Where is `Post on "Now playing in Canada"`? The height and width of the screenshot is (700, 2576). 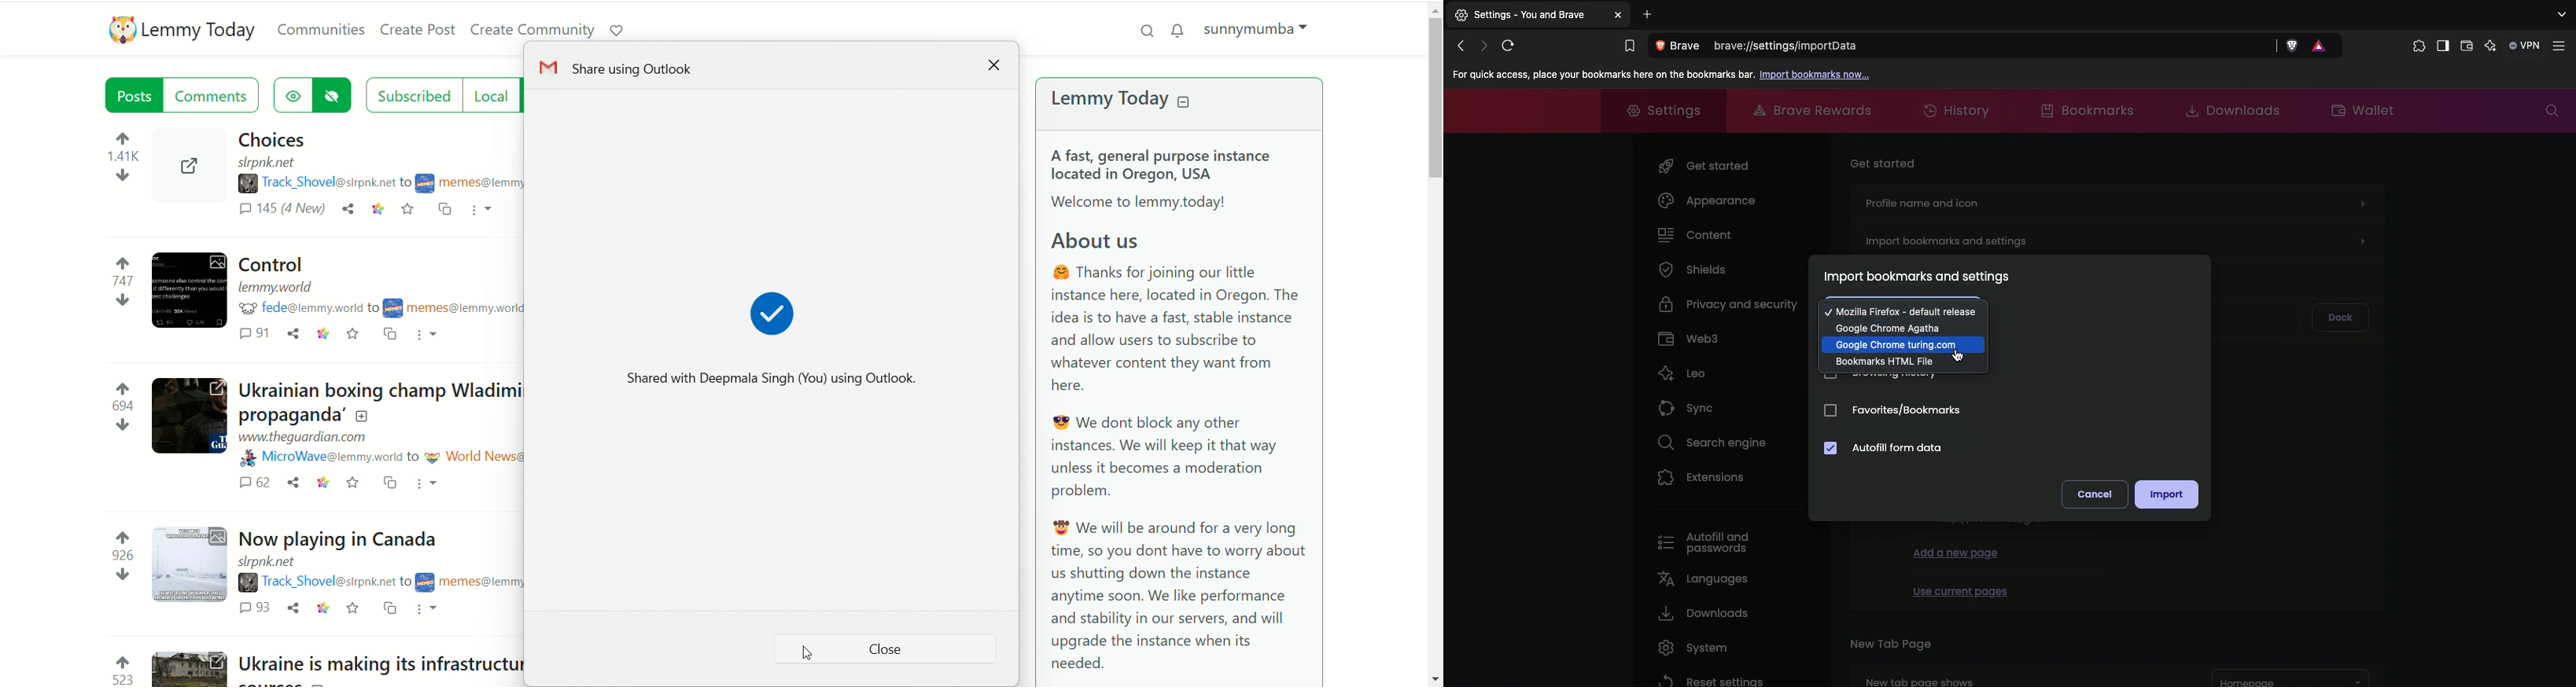
Post on "Now playing in Canada" is located at coordinates (336, 537).